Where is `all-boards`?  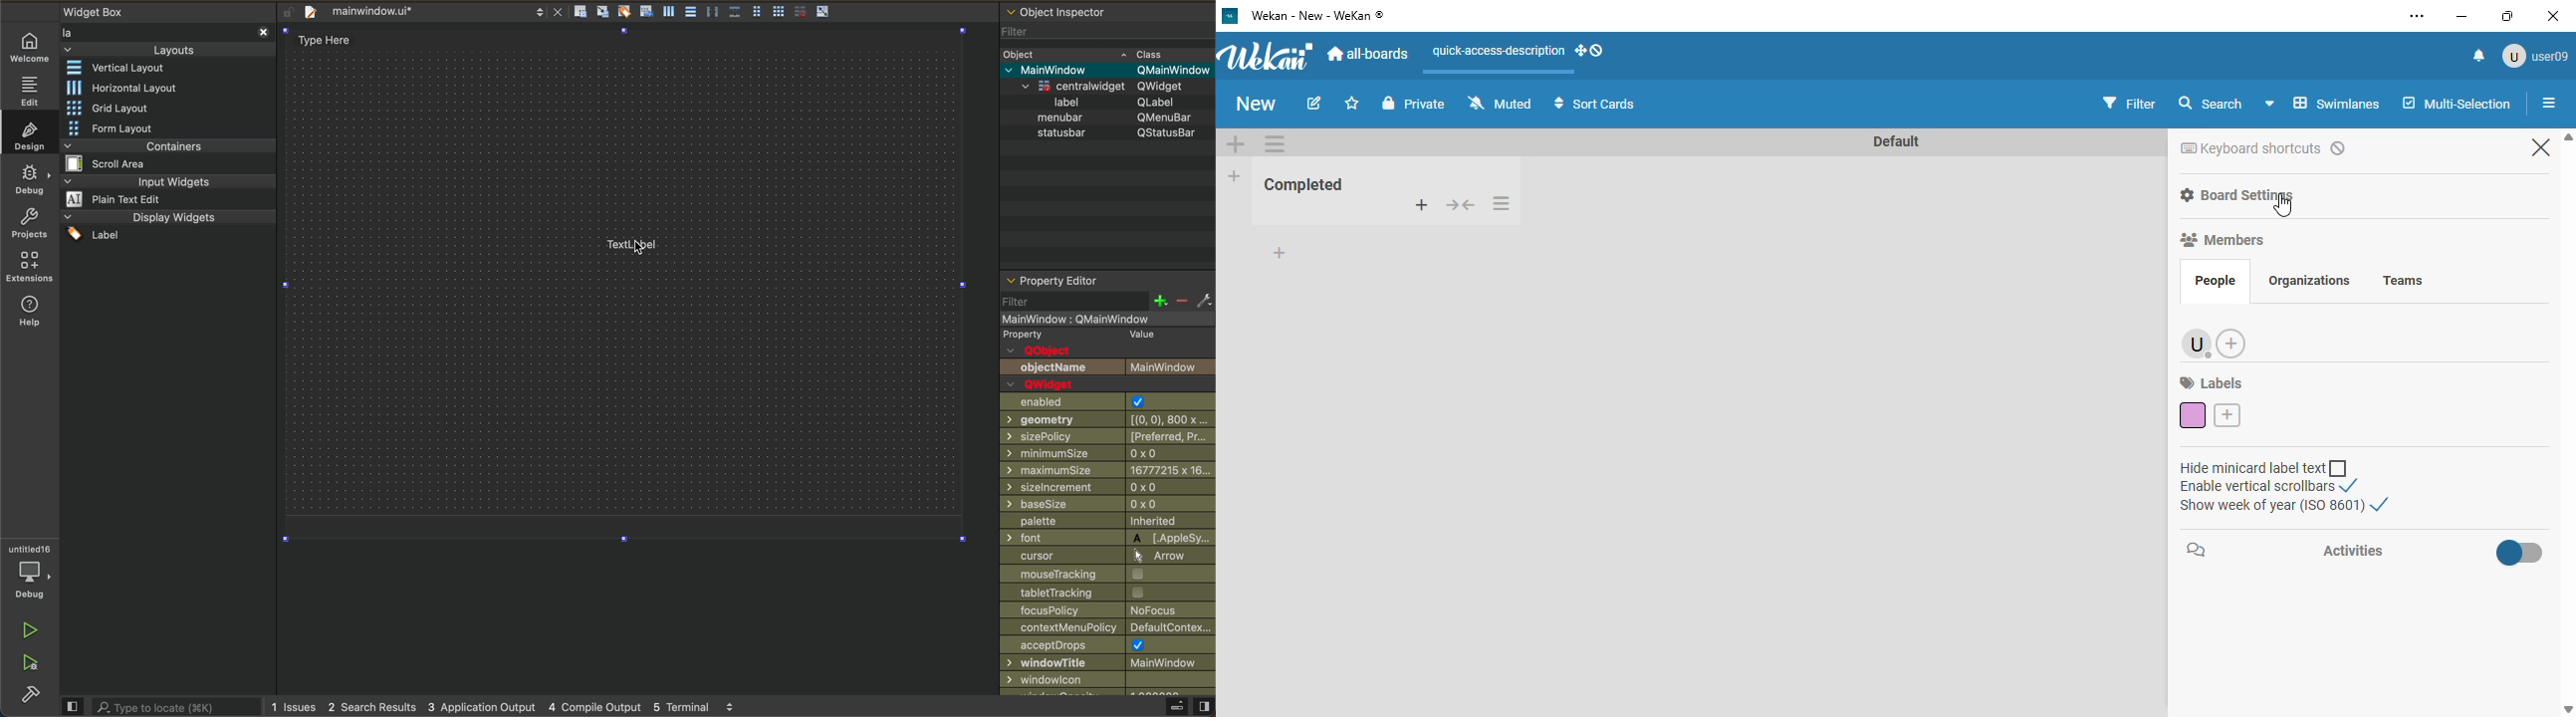
all-boards is located at coordinates (1371, 55).